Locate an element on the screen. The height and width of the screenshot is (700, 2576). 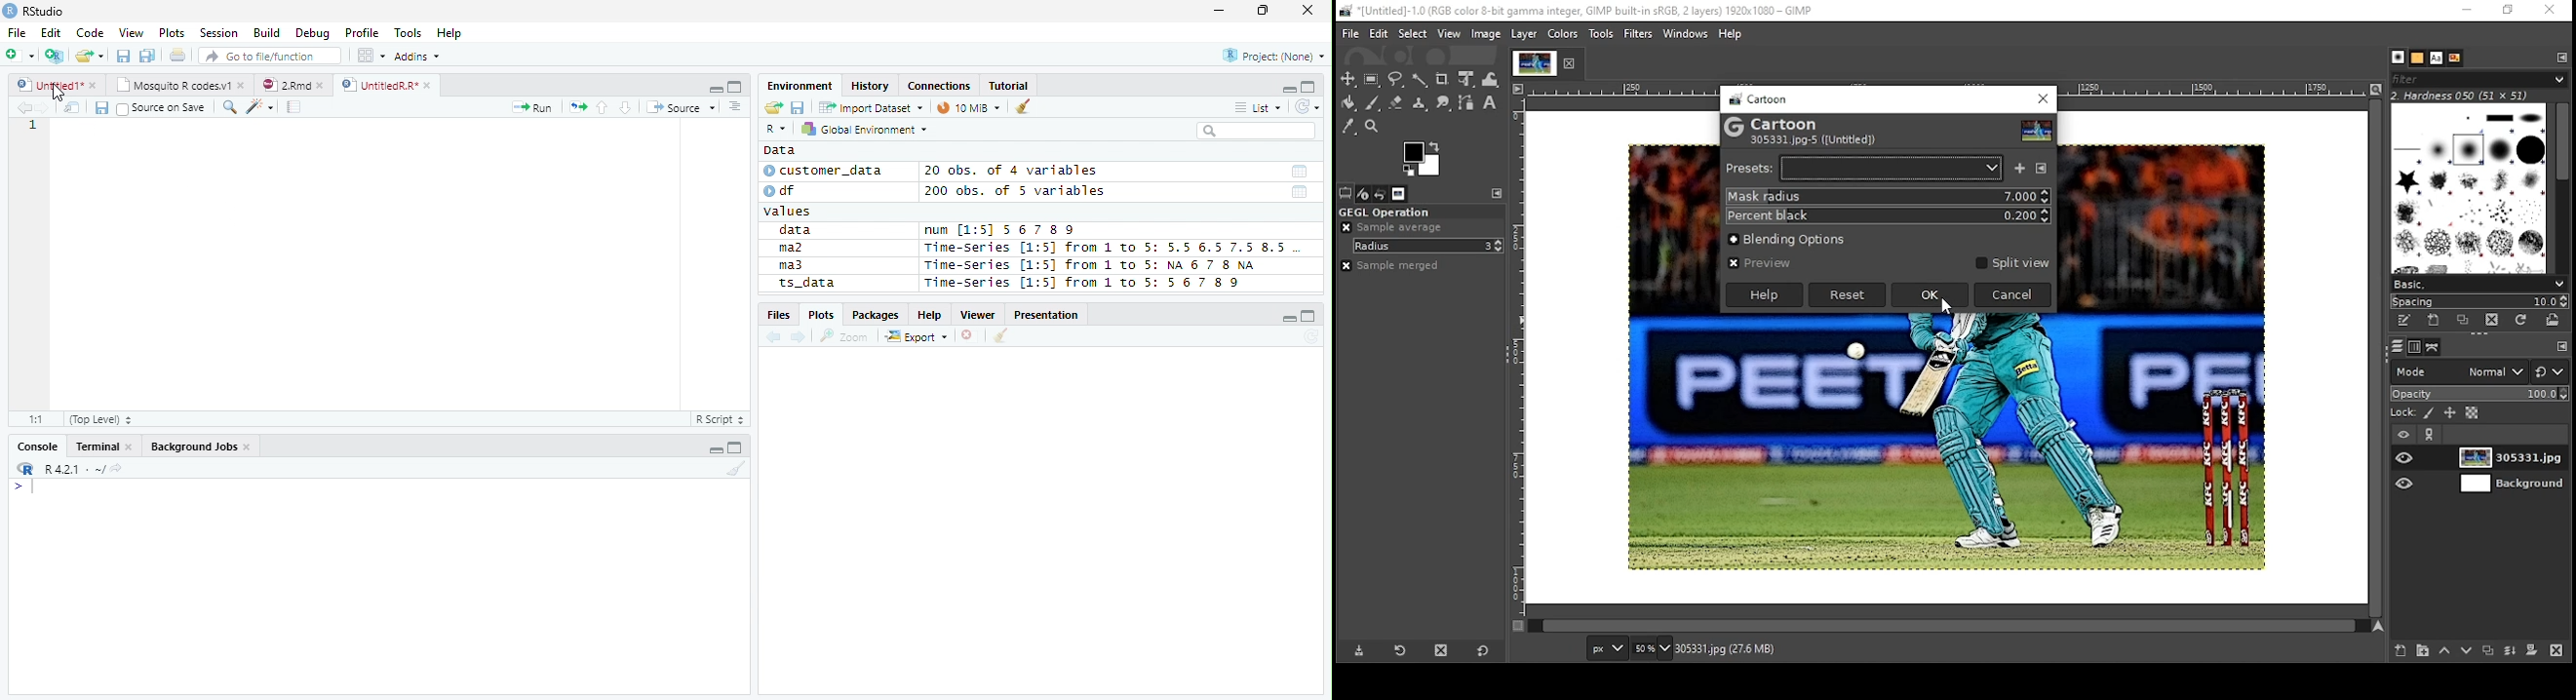
Plots is located at coordinates (172, 33).